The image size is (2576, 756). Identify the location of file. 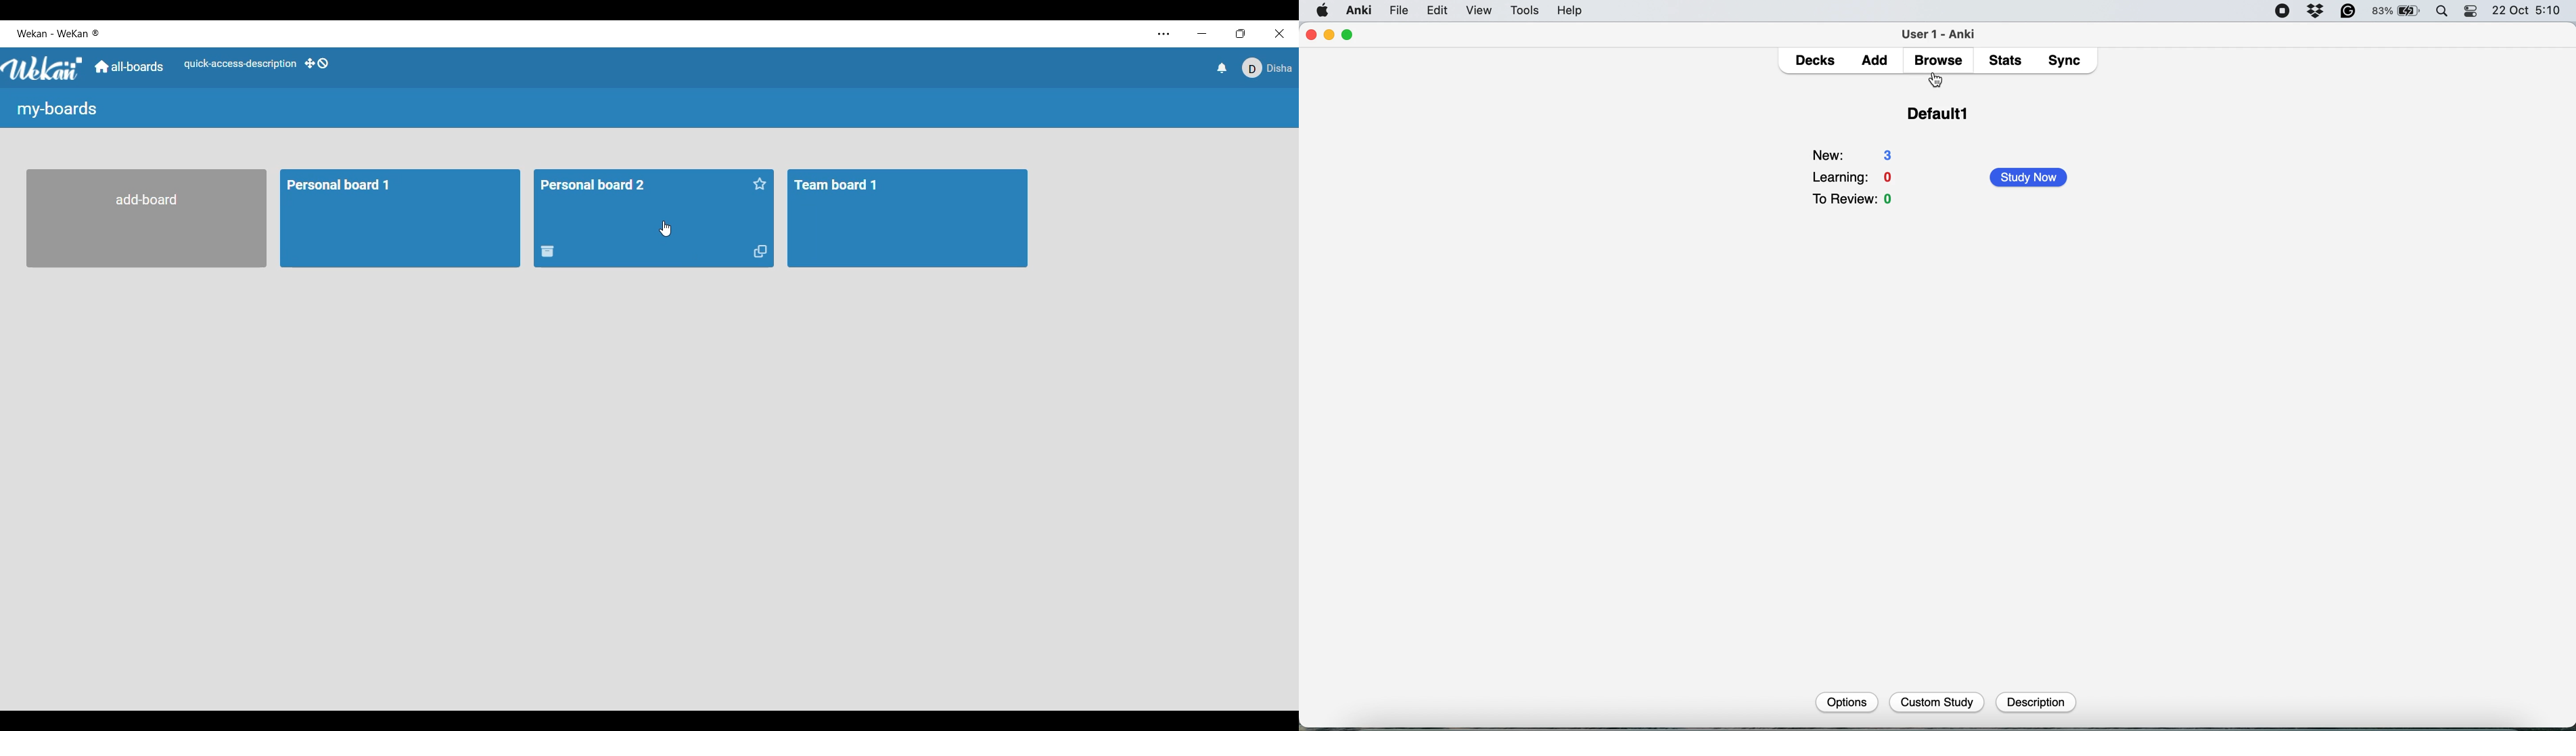
(1399, 11).